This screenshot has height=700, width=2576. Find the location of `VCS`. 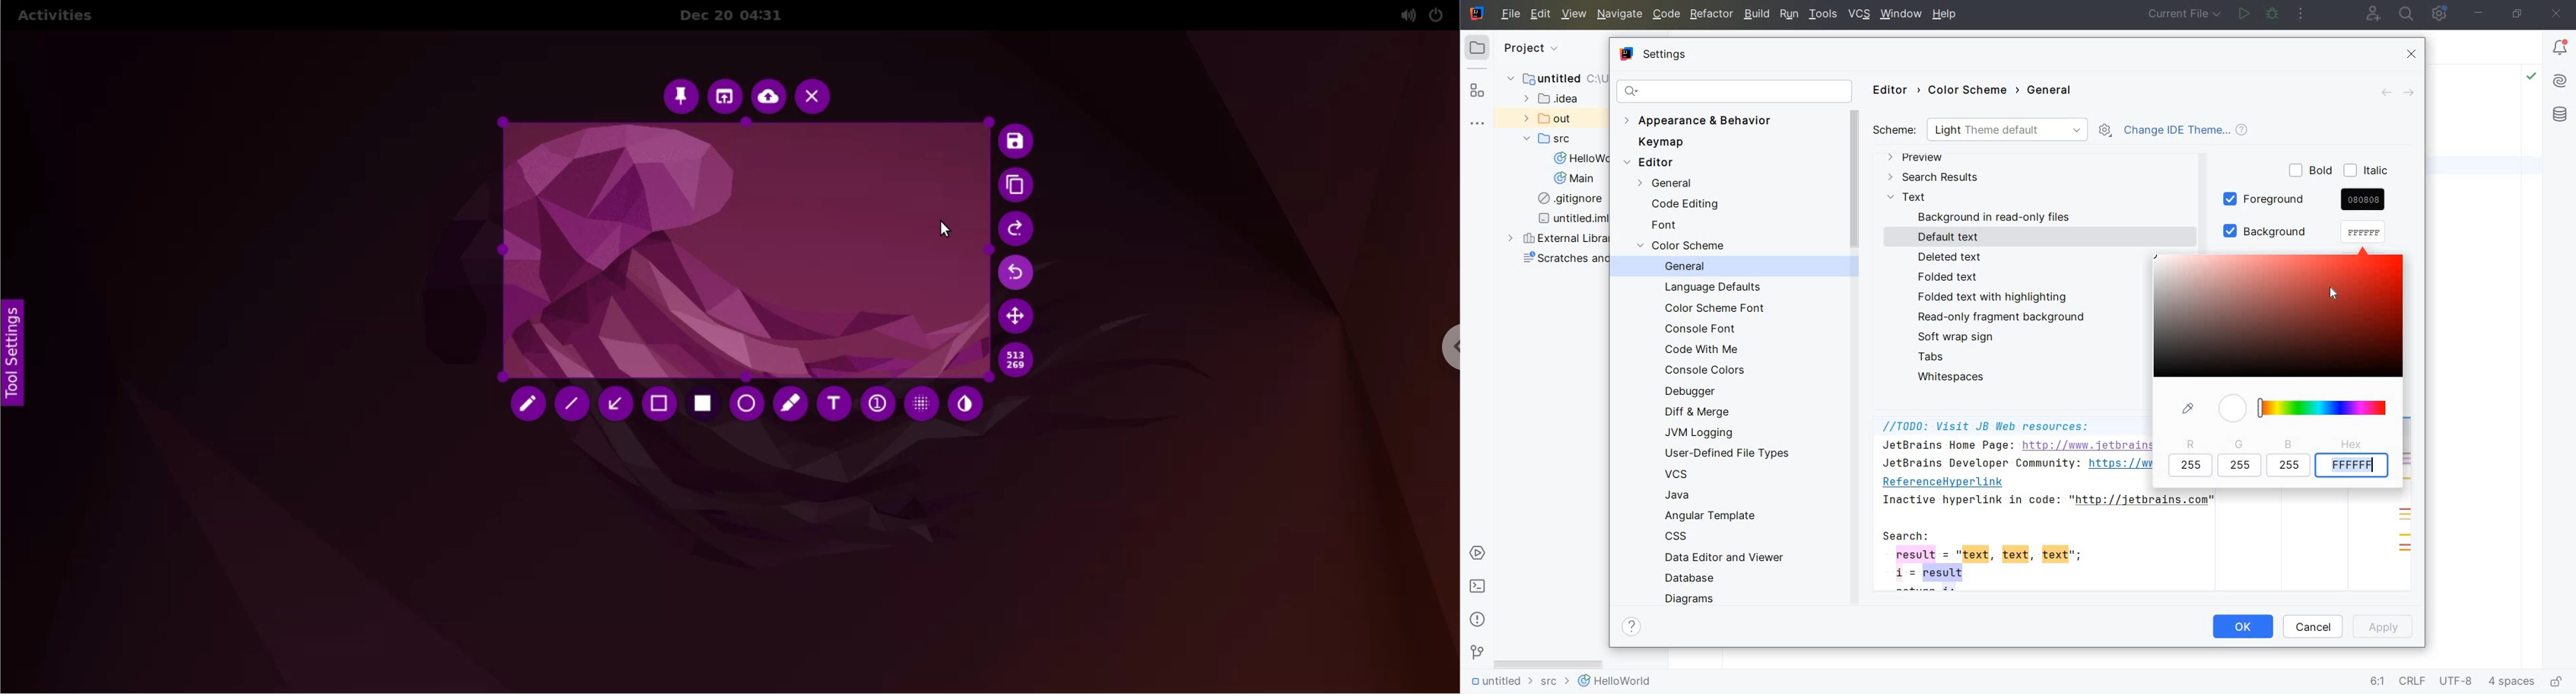

VCS is located at coordinates (1678, 474).